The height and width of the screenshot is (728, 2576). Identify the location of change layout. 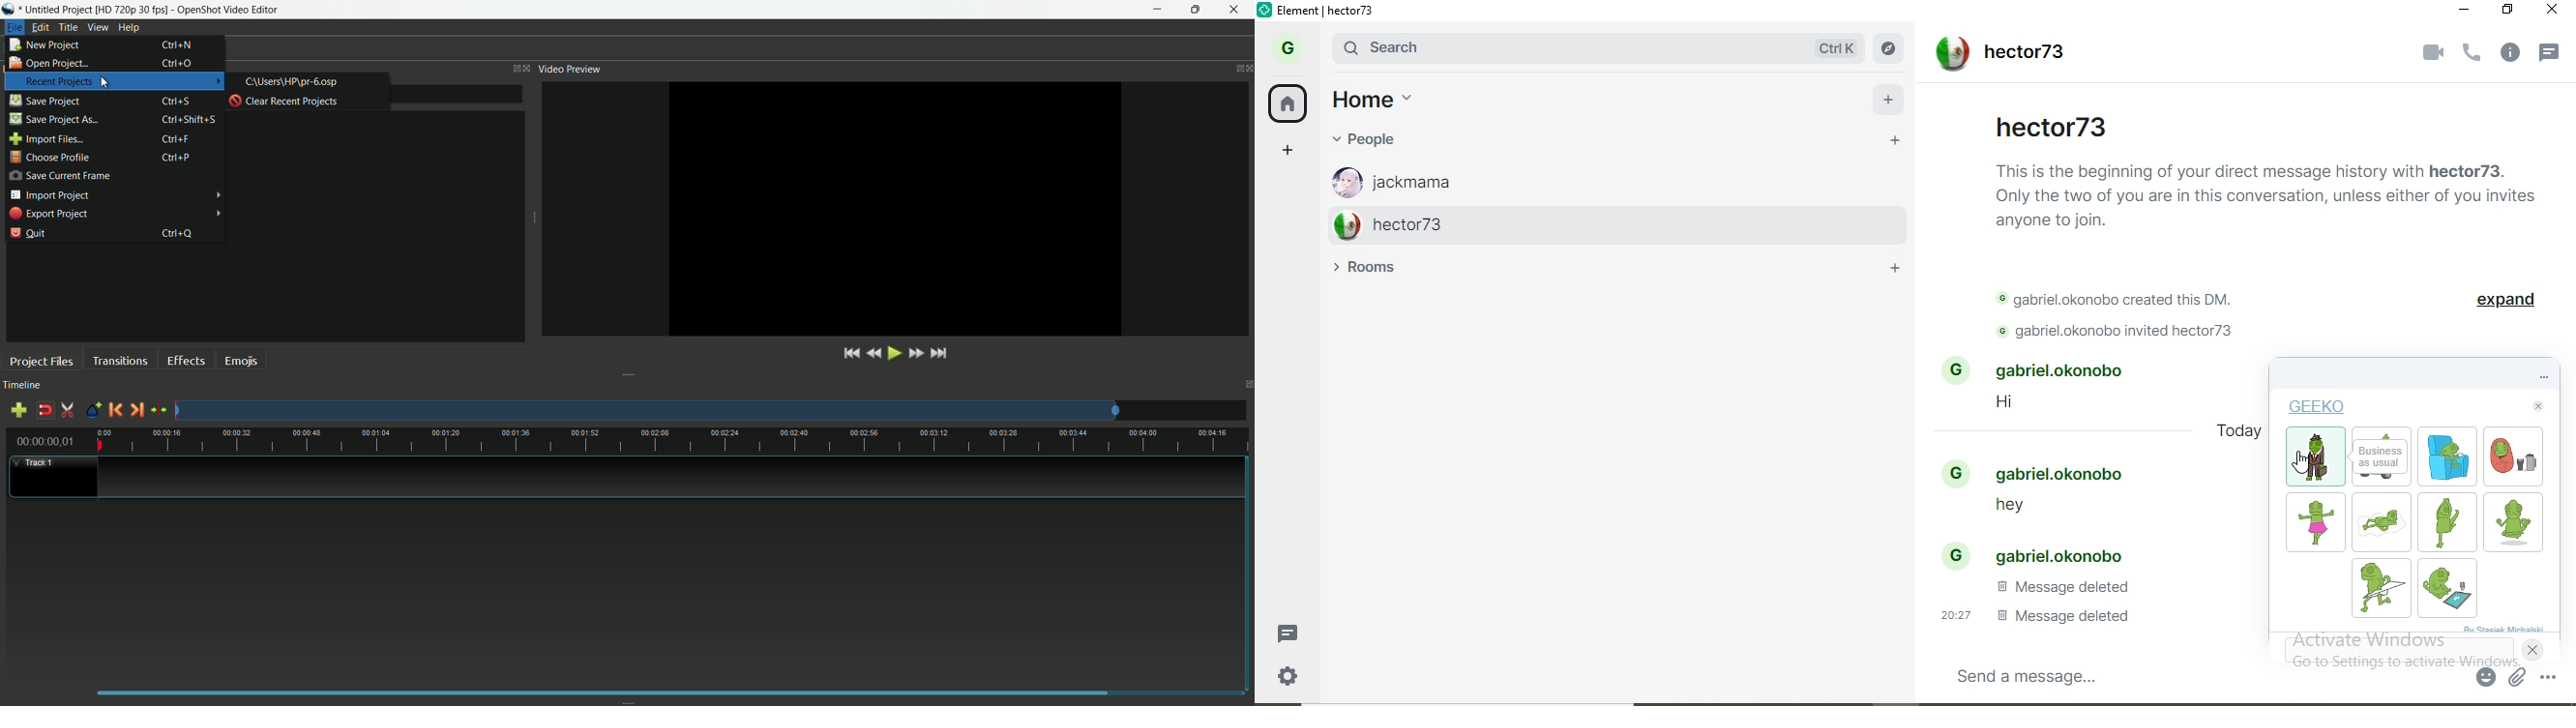
(513, 69).